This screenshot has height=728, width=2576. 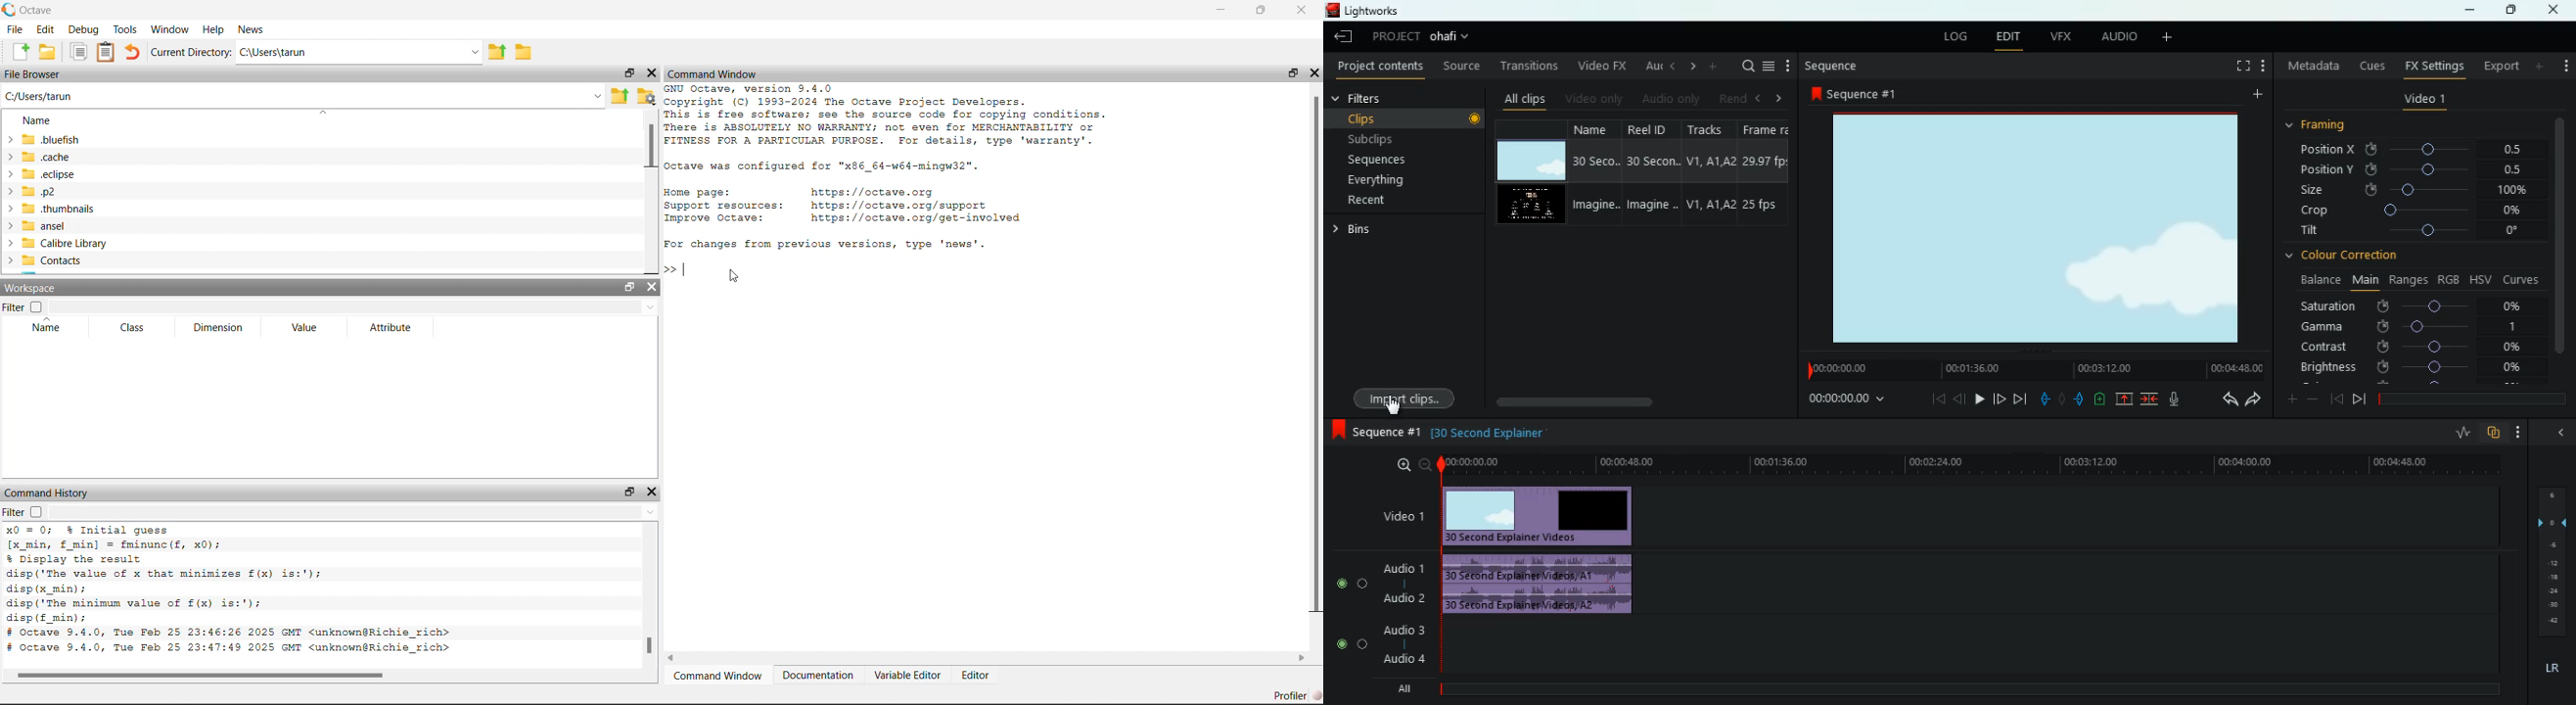 What do you see at coordinates (2359, 399) in the screenshot?
I see `end` at bounding box center [2359, 399].